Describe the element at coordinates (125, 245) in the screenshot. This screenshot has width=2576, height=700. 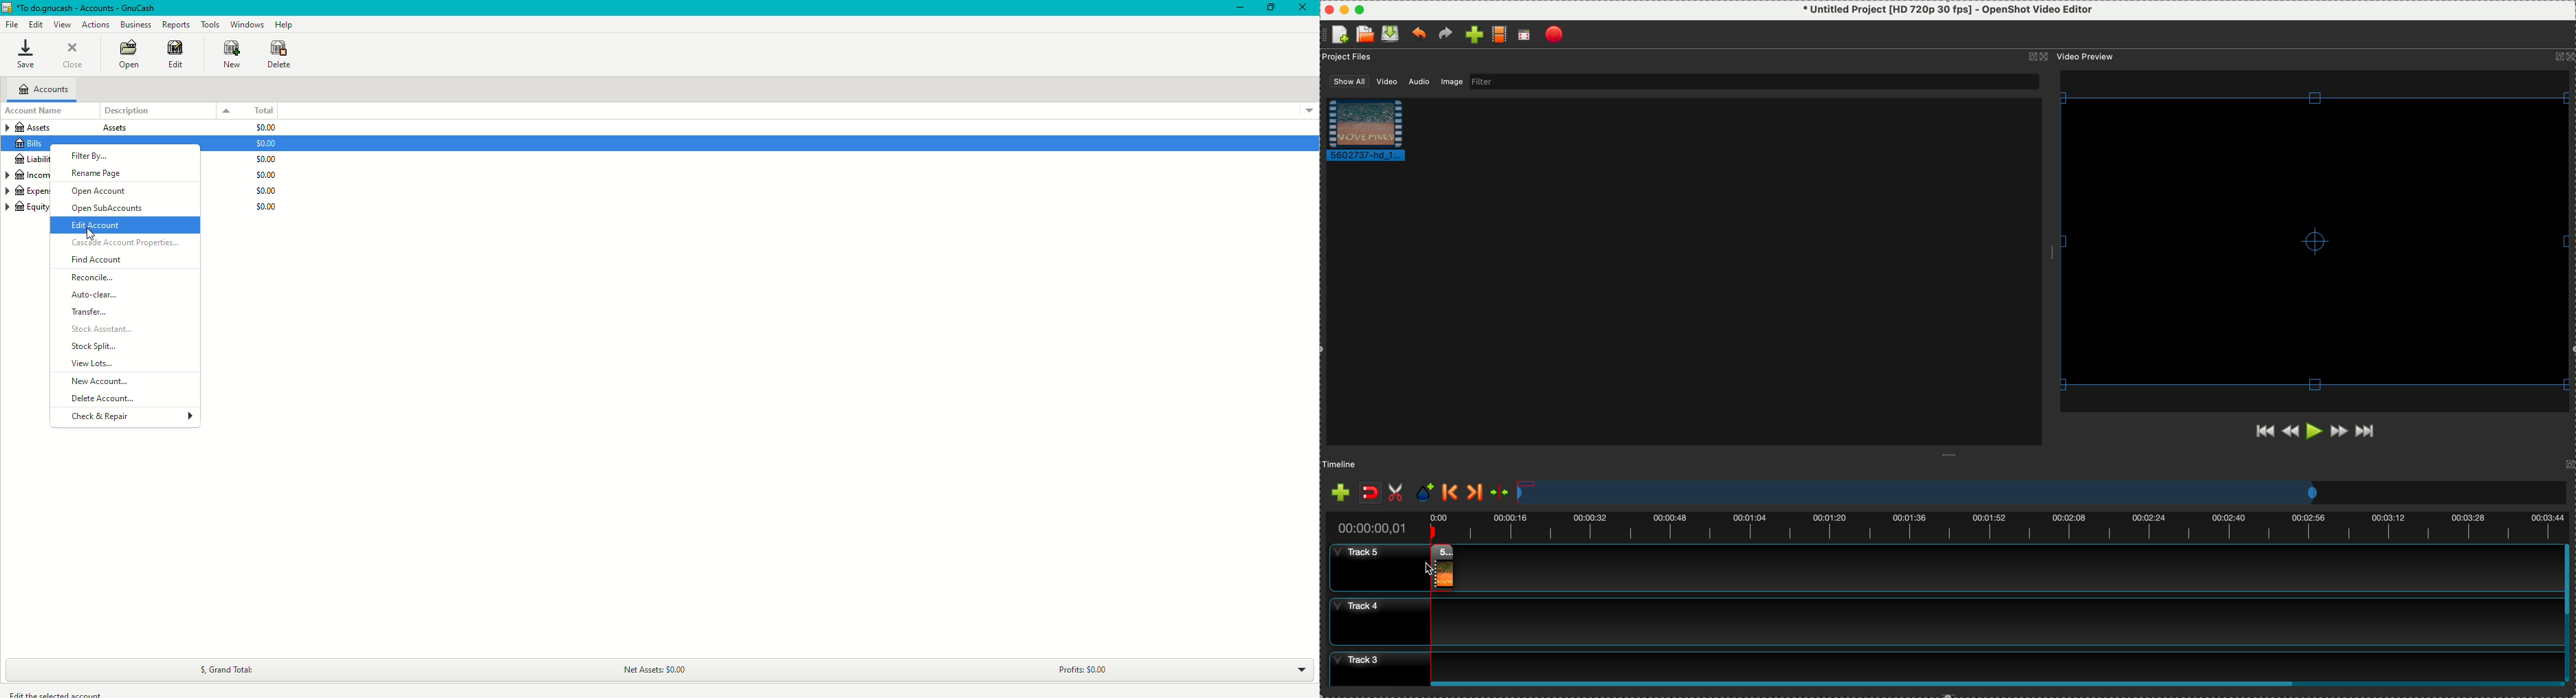
I see `Cascade Account Properties` at that location.